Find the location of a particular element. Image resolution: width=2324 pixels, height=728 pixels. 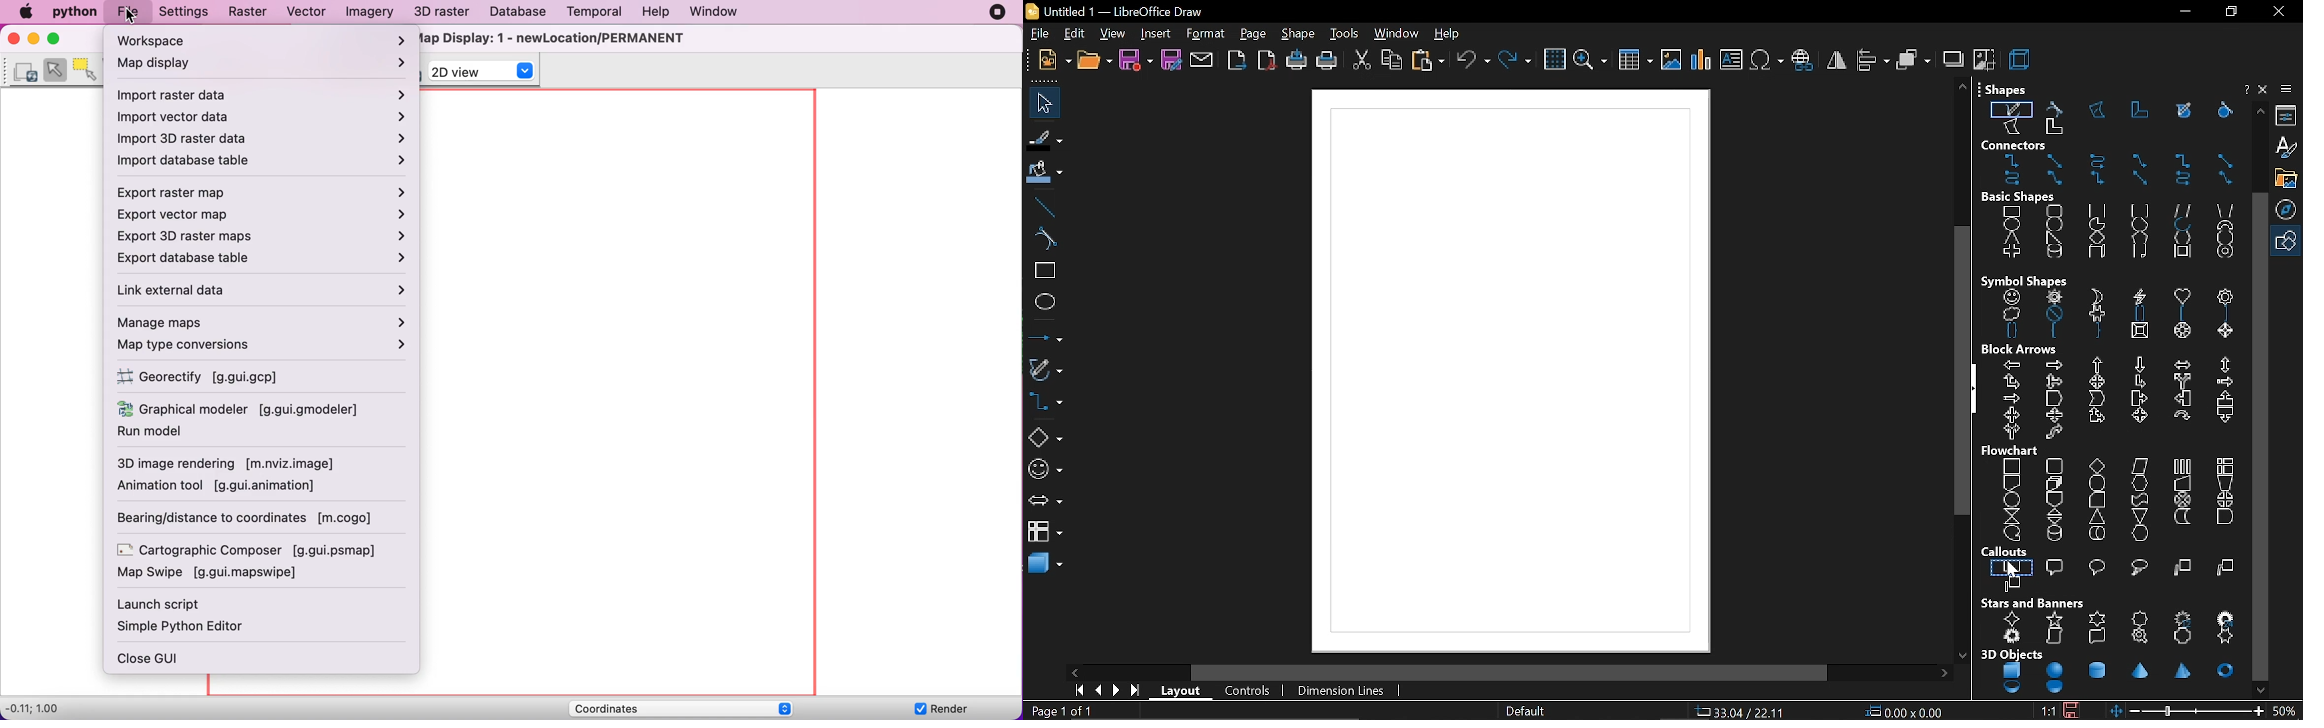

hexagon is located at coordinates (2181, 240).